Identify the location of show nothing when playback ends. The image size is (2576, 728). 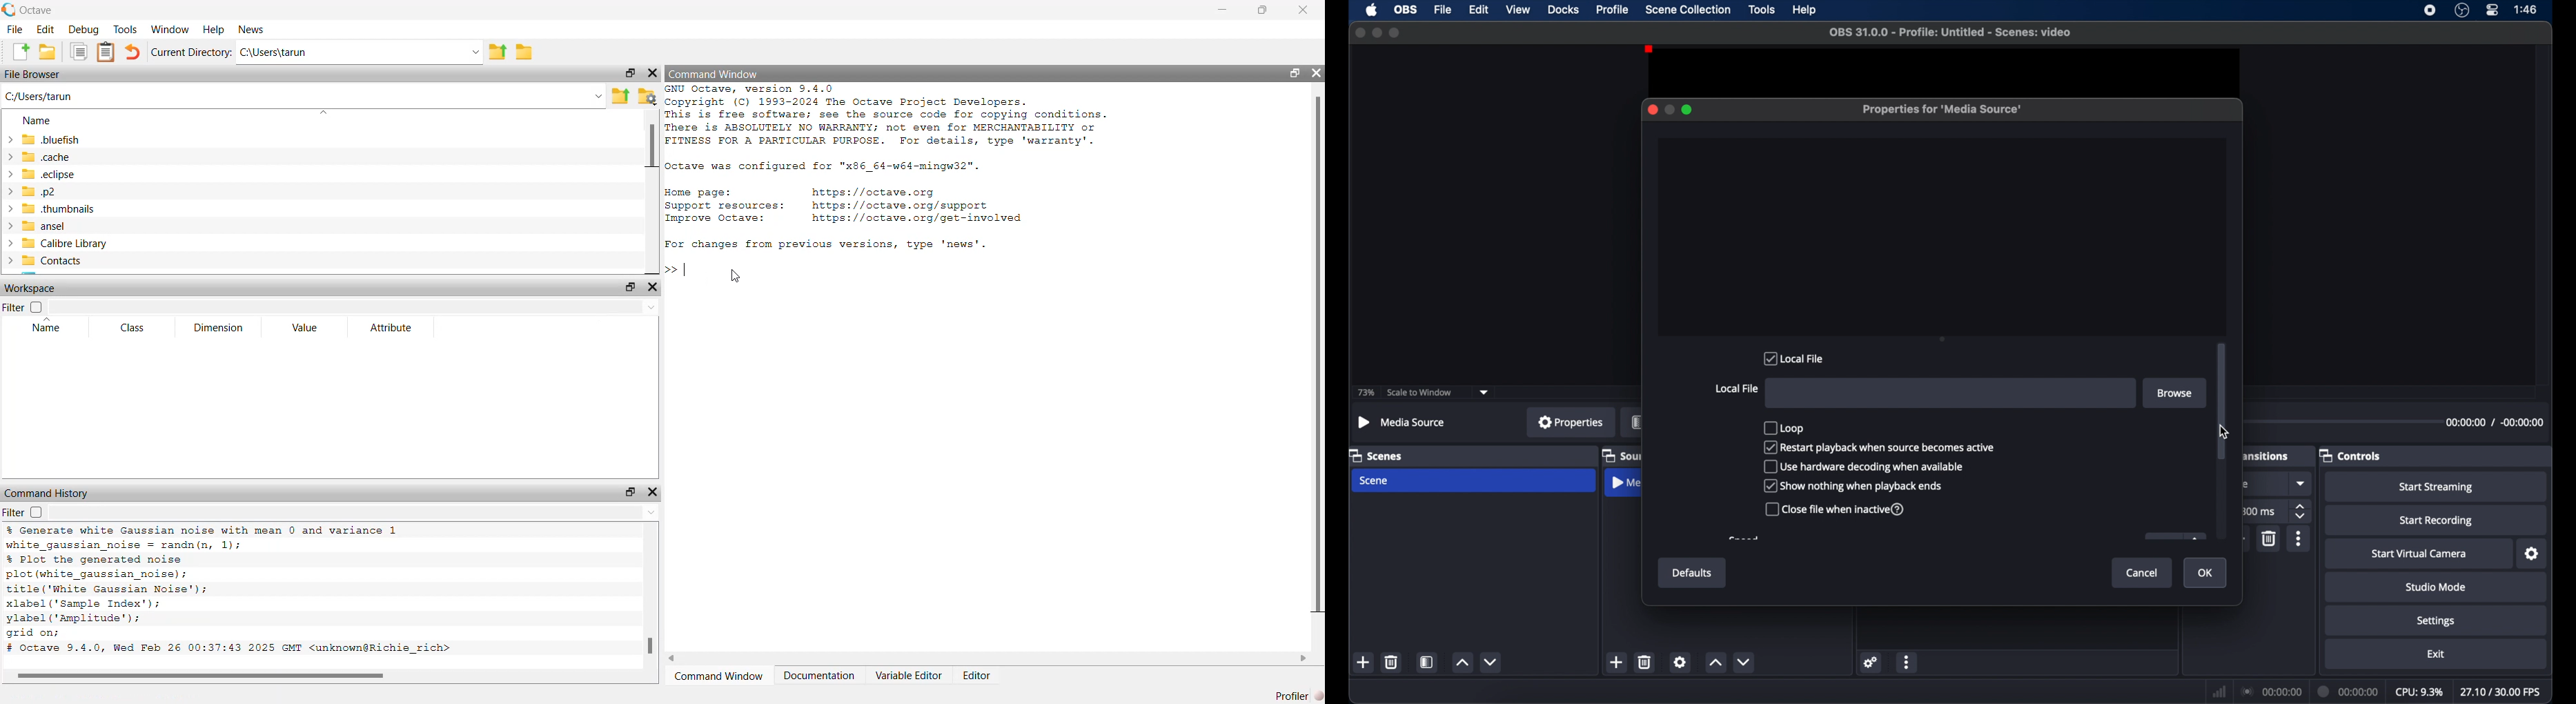
(1853, 486).